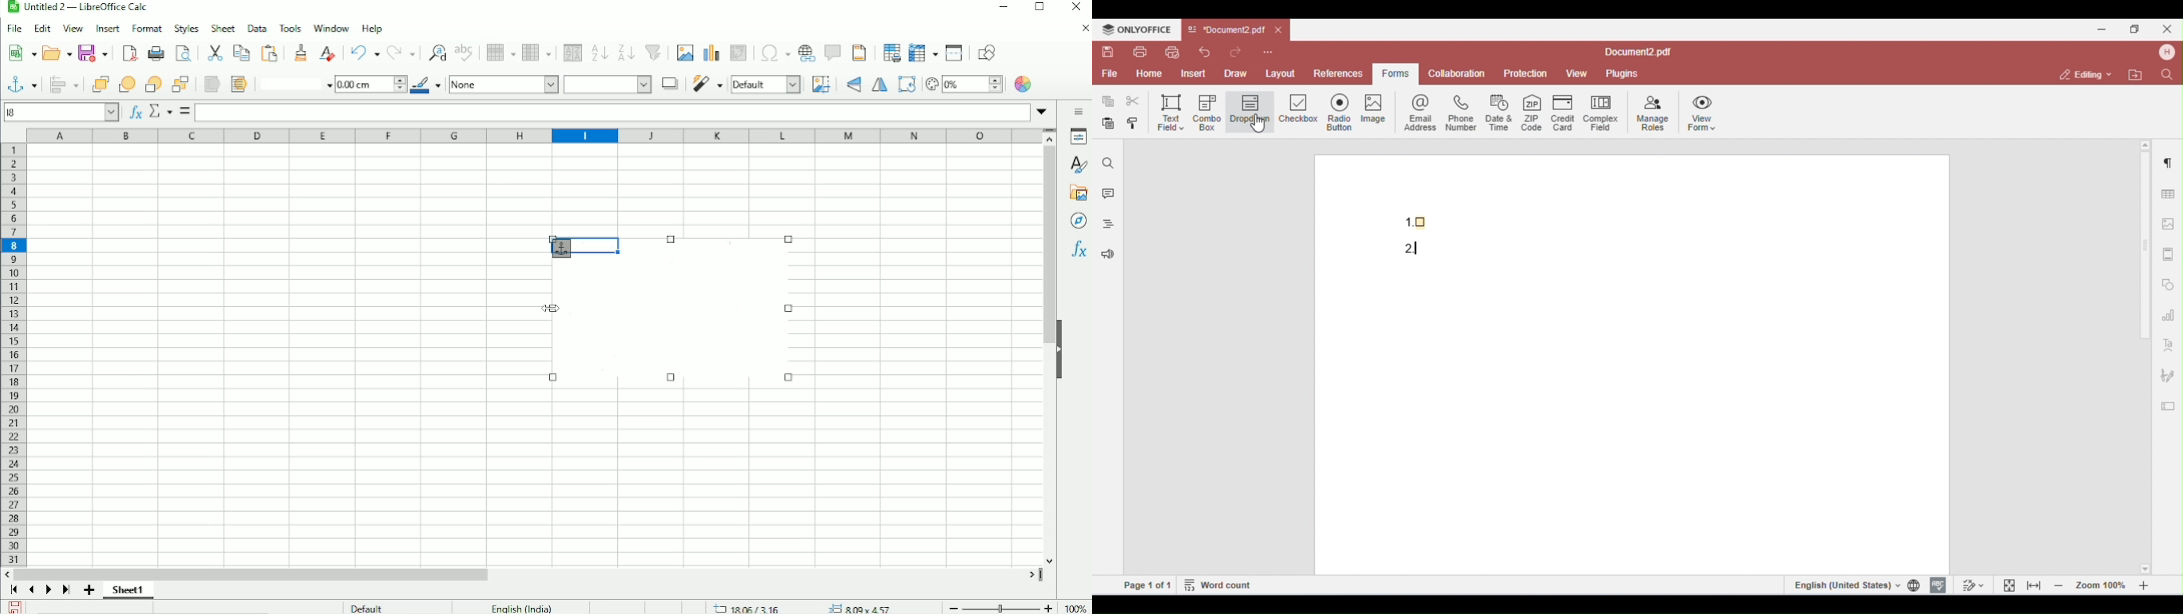 The width and height of the screenshot is (2184, 616). What do you see at coordinates (552, 308) in the screenshot?
I see `Cursor ` at bounding box center [552, 308].